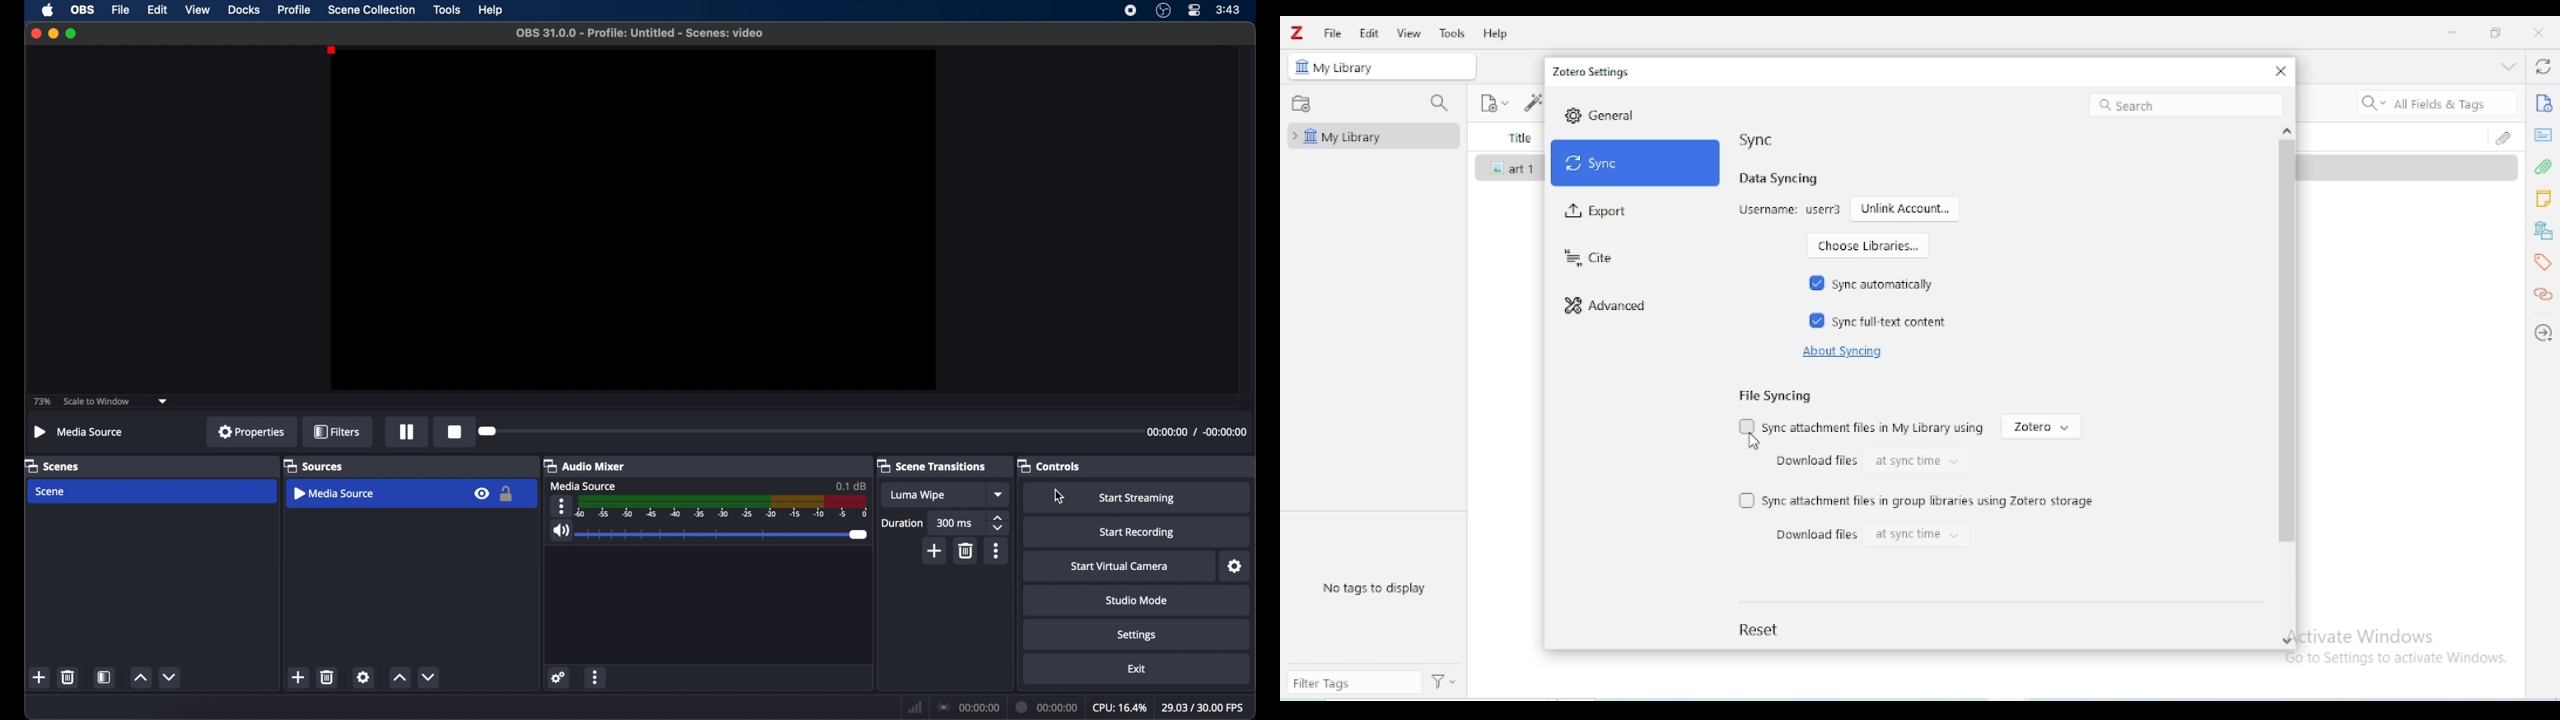 The height and width of the screenshot is (728, 2576). Describe the element at coordinates (1374, 587) in the screenshot. I see `no tags to display` at that location.